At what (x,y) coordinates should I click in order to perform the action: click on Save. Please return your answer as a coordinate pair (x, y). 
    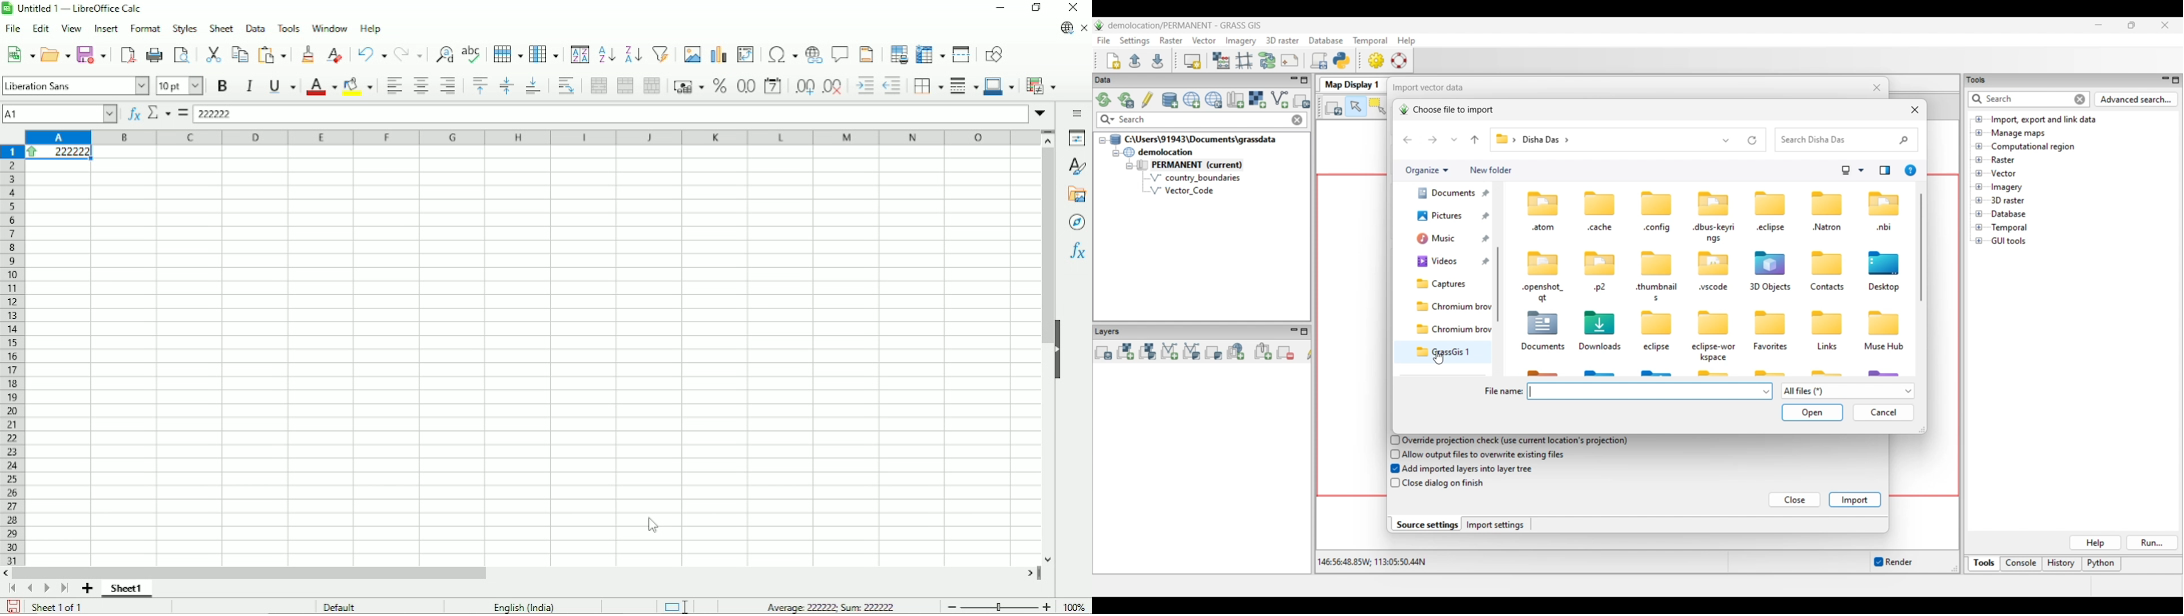
    Looking at the image, I should click on (94, 53).